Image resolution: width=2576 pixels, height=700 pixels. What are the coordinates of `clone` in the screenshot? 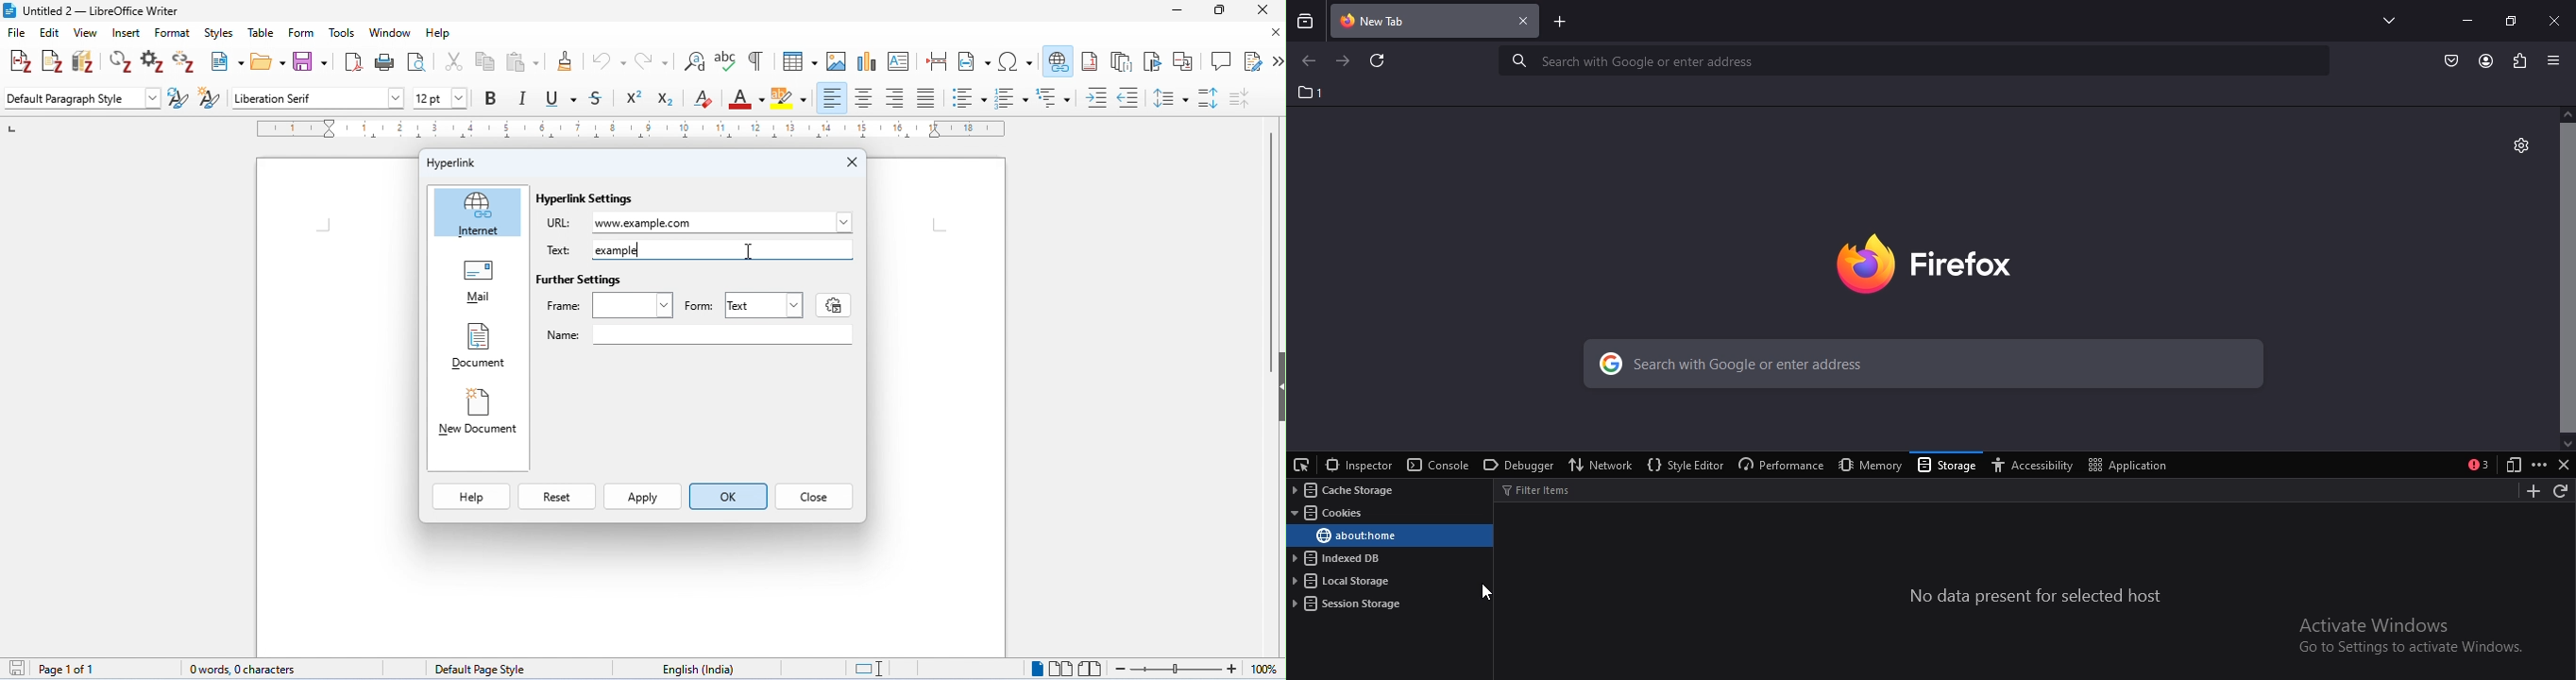 It's located at (567, 61).